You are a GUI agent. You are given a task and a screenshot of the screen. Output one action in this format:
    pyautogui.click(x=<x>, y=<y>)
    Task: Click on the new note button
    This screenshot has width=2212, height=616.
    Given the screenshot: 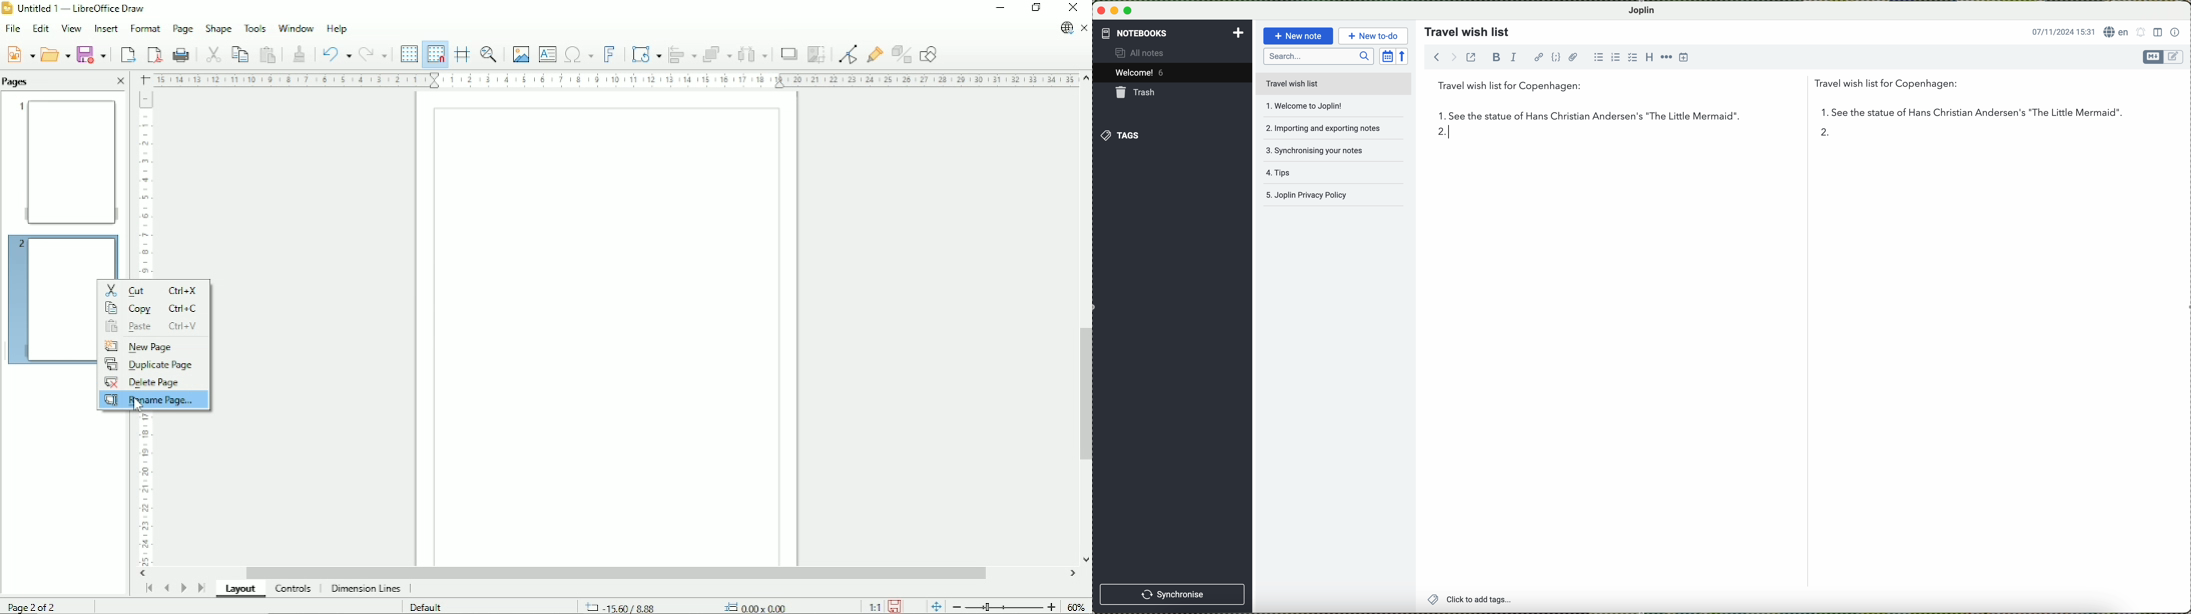 What is the action you would take?
    pyautogui.click(x=1297, y=36)
    